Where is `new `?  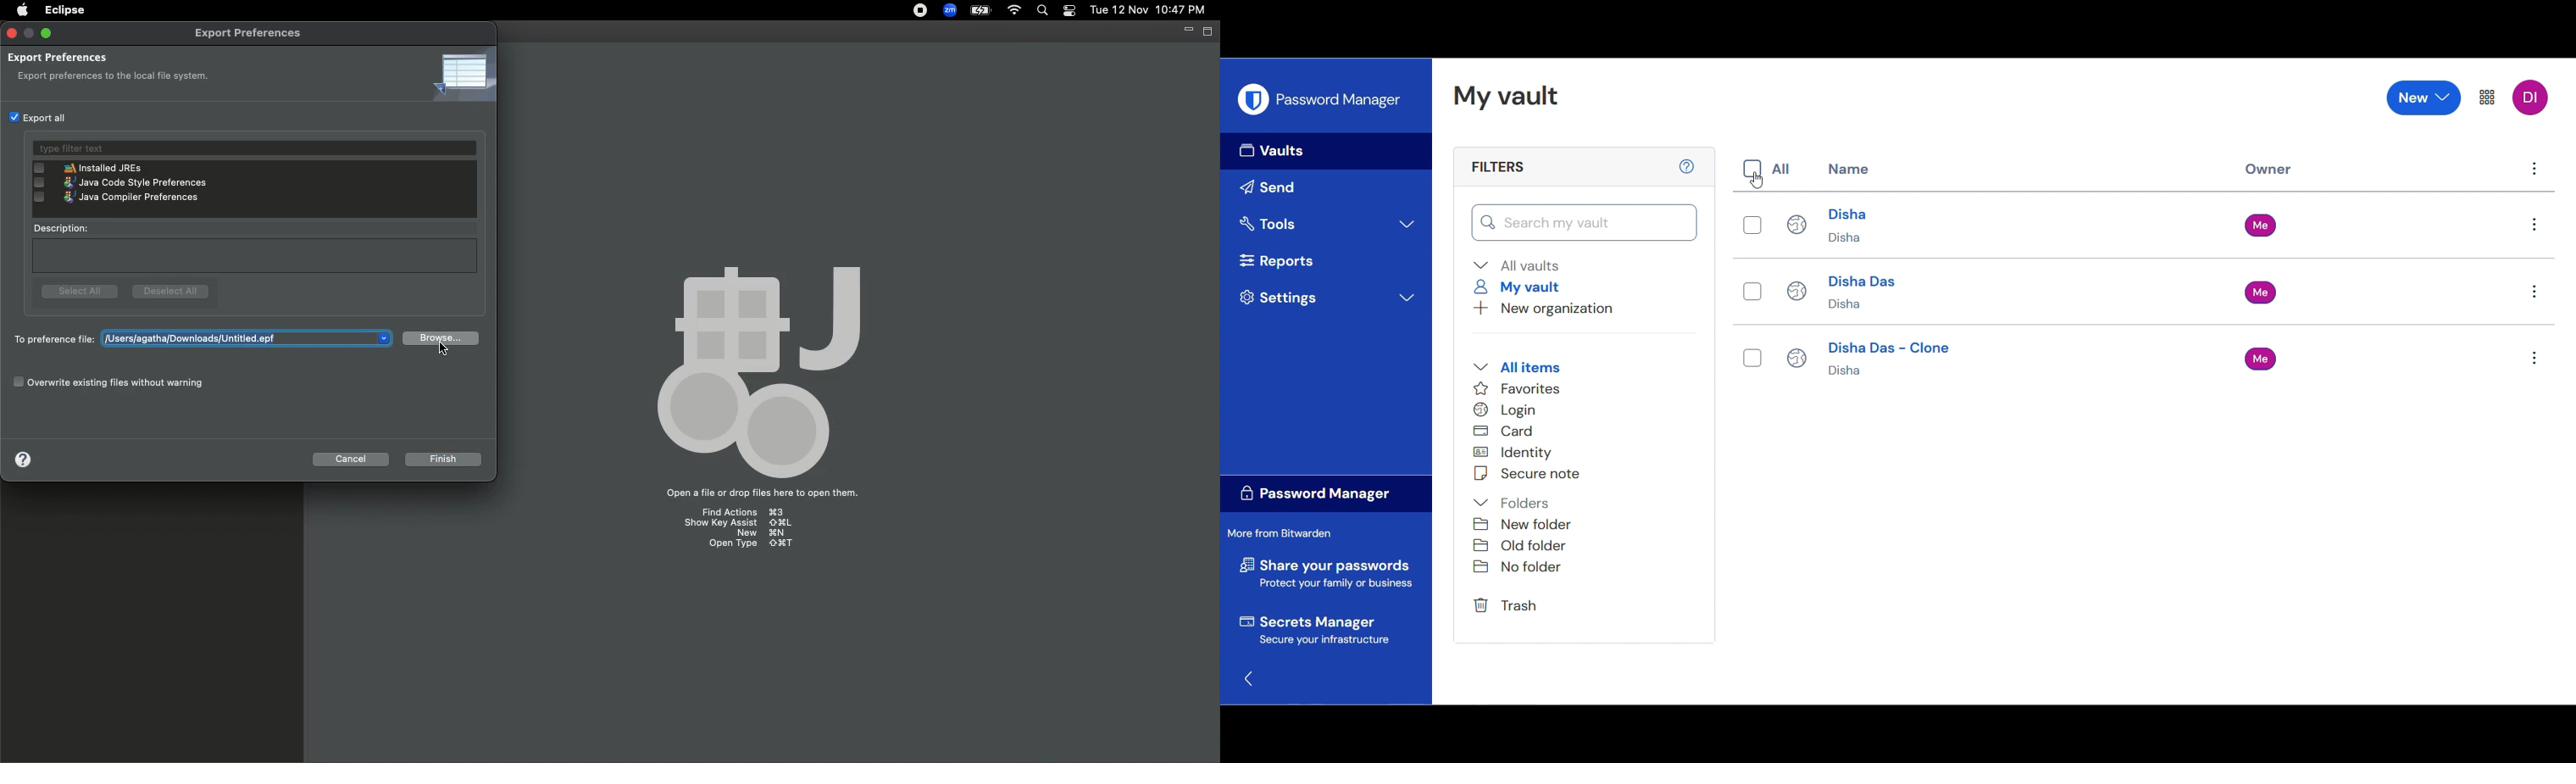
new  is located at coordinates (746, 533).